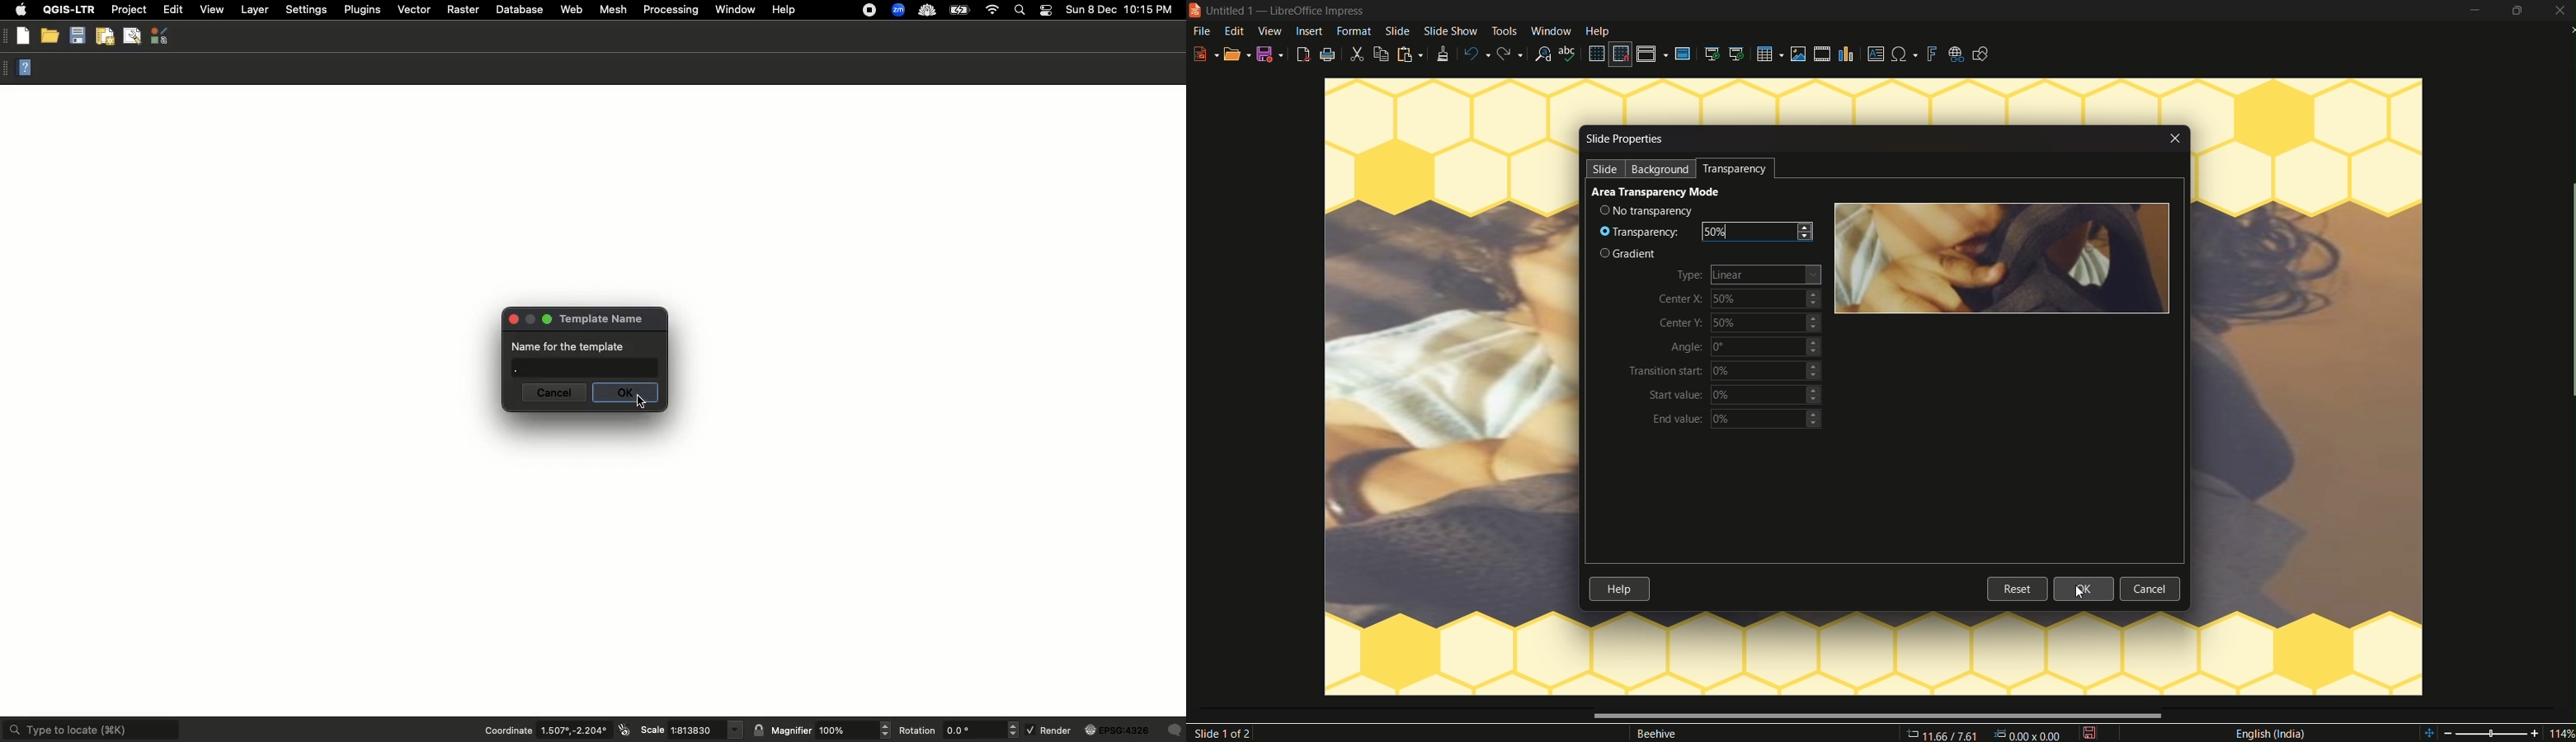 The height and width of the screenshot is (756, 2576). What do you see at coordinates (1906, 54) in the screenshot?
I see `insert special character` at bounding box center [1906, 54].